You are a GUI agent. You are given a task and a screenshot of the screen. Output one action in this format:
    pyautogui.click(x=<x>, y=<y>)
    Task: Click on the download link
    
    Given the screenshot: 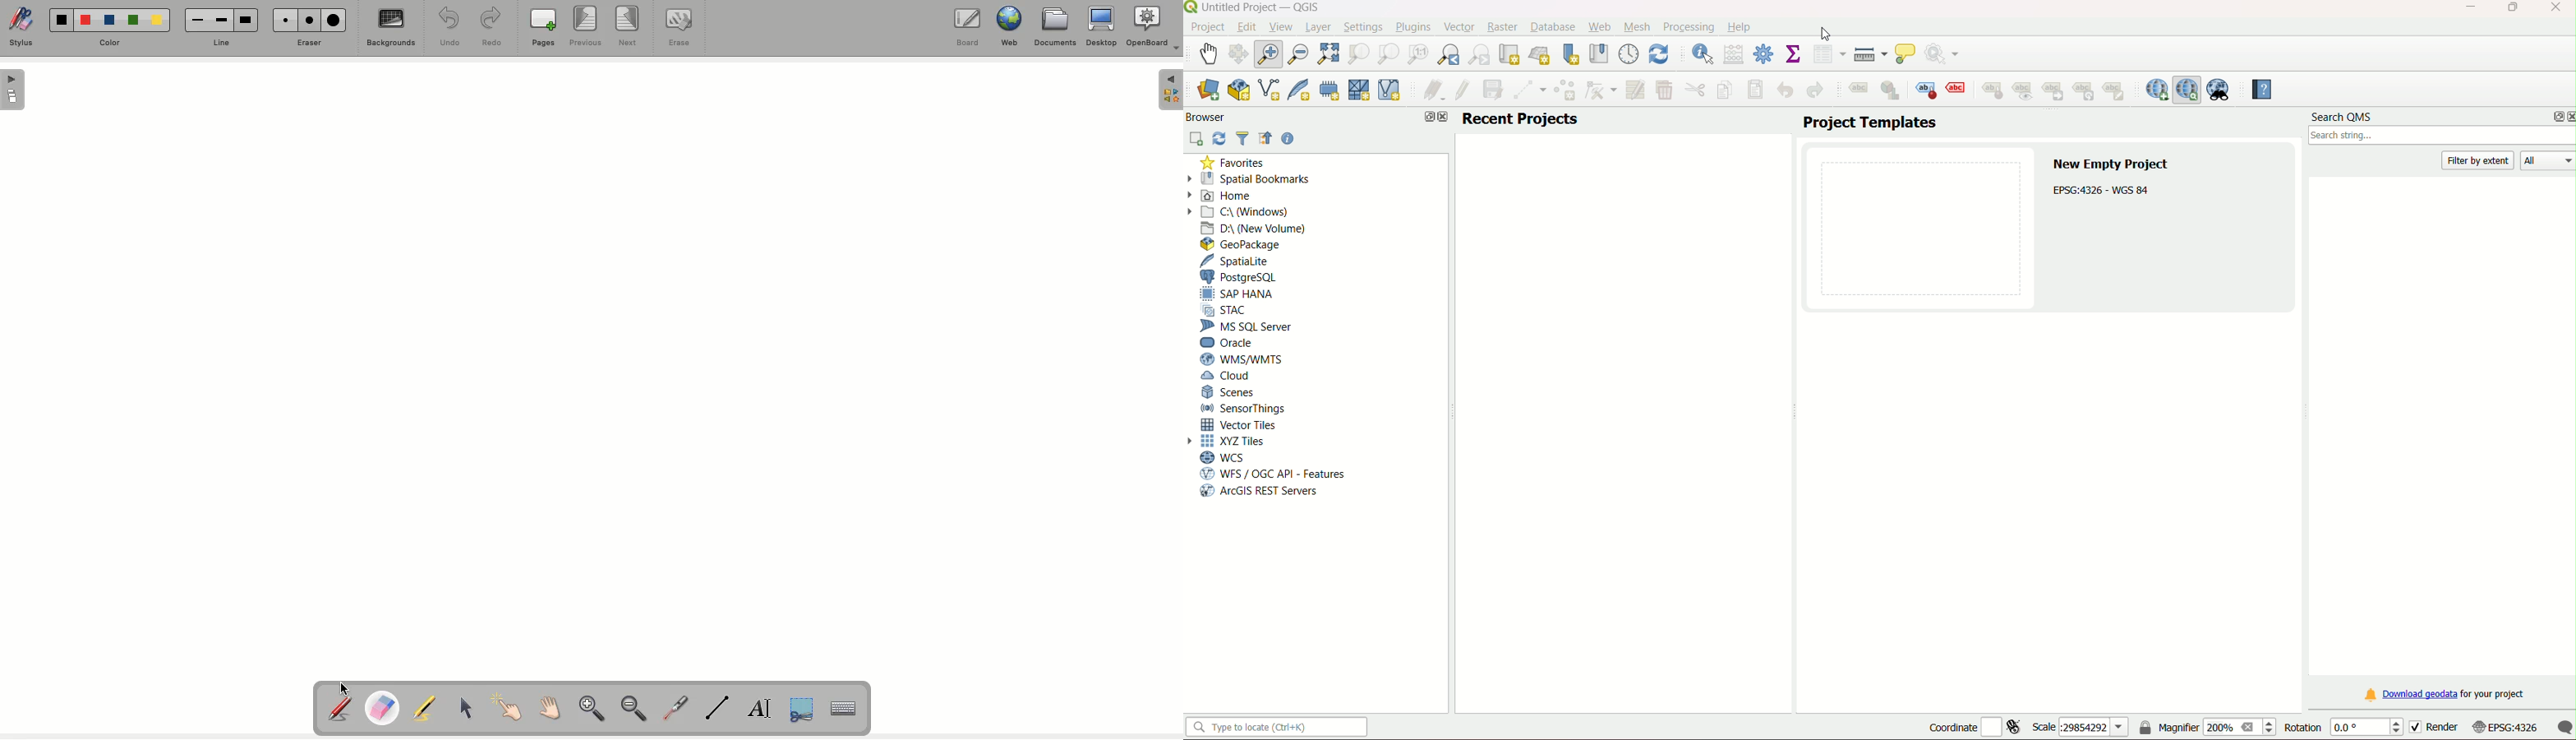 What is the action you would take?
    pyautogui.click(x=2442, y=695)
    